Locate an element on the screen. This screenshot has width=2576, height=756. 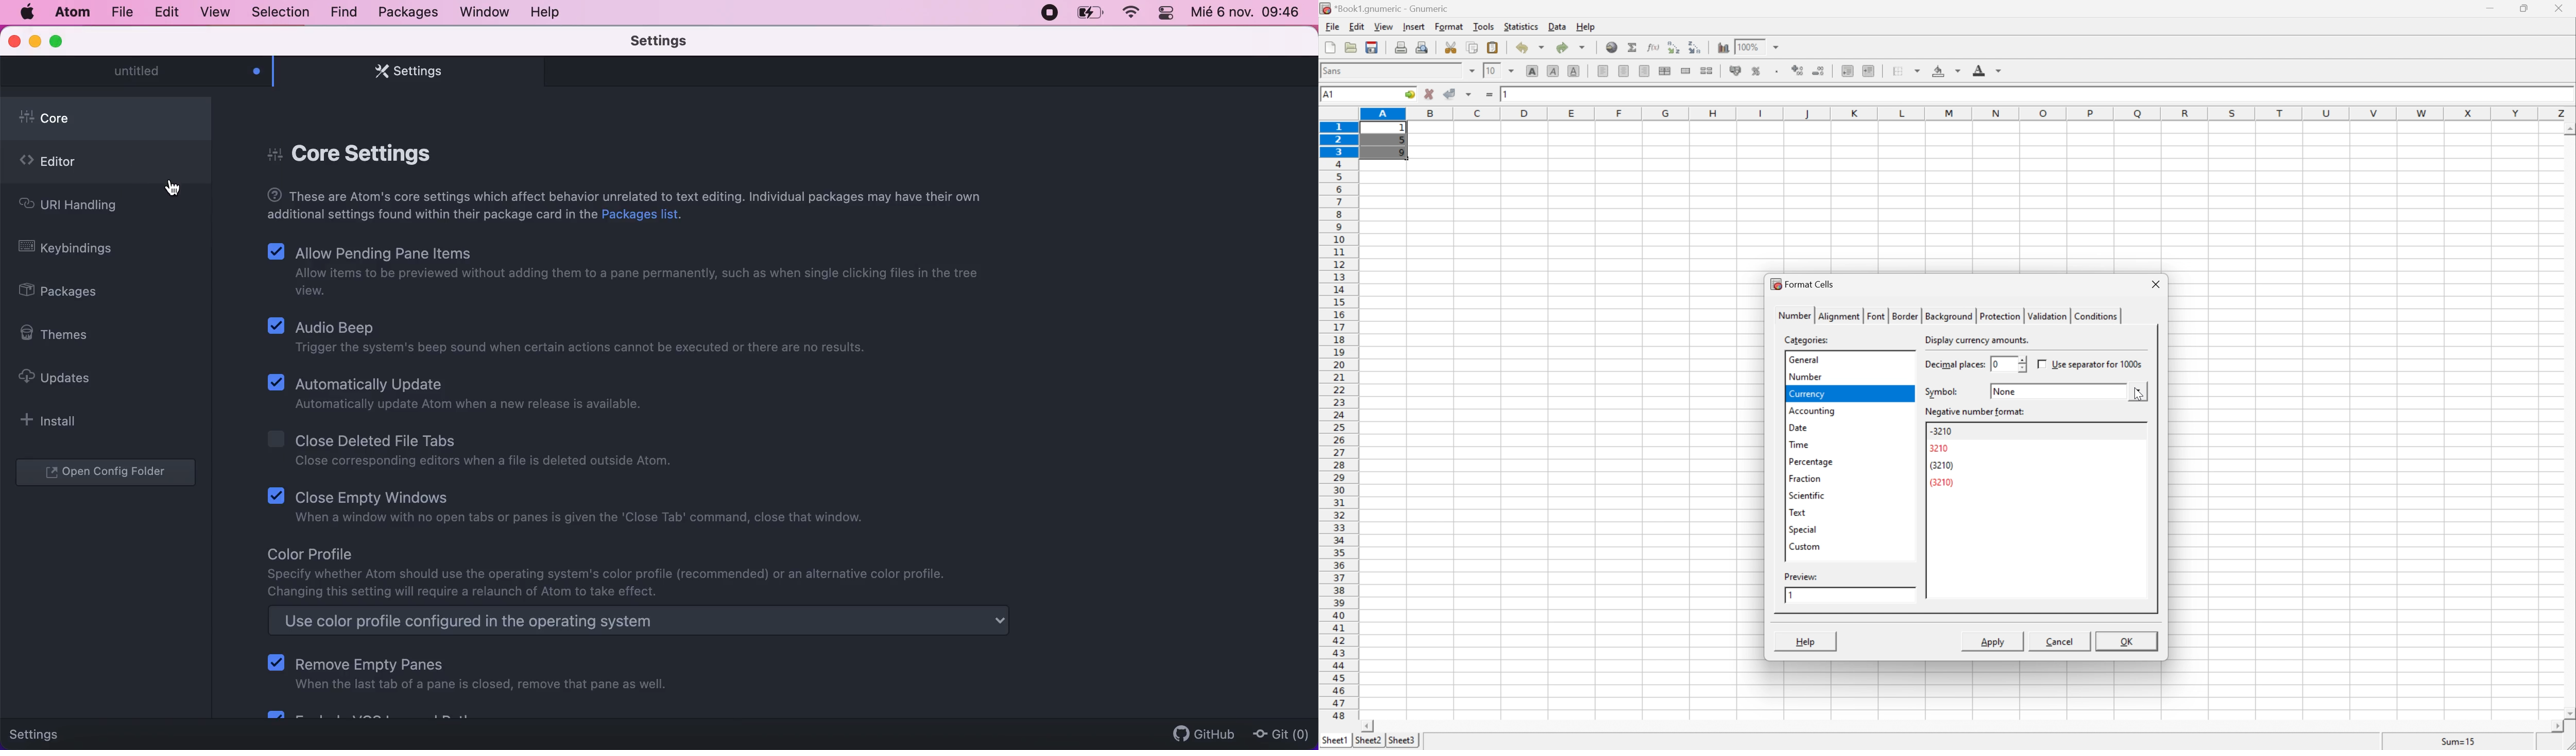
-3210 is located at coordinates (1943, 431).